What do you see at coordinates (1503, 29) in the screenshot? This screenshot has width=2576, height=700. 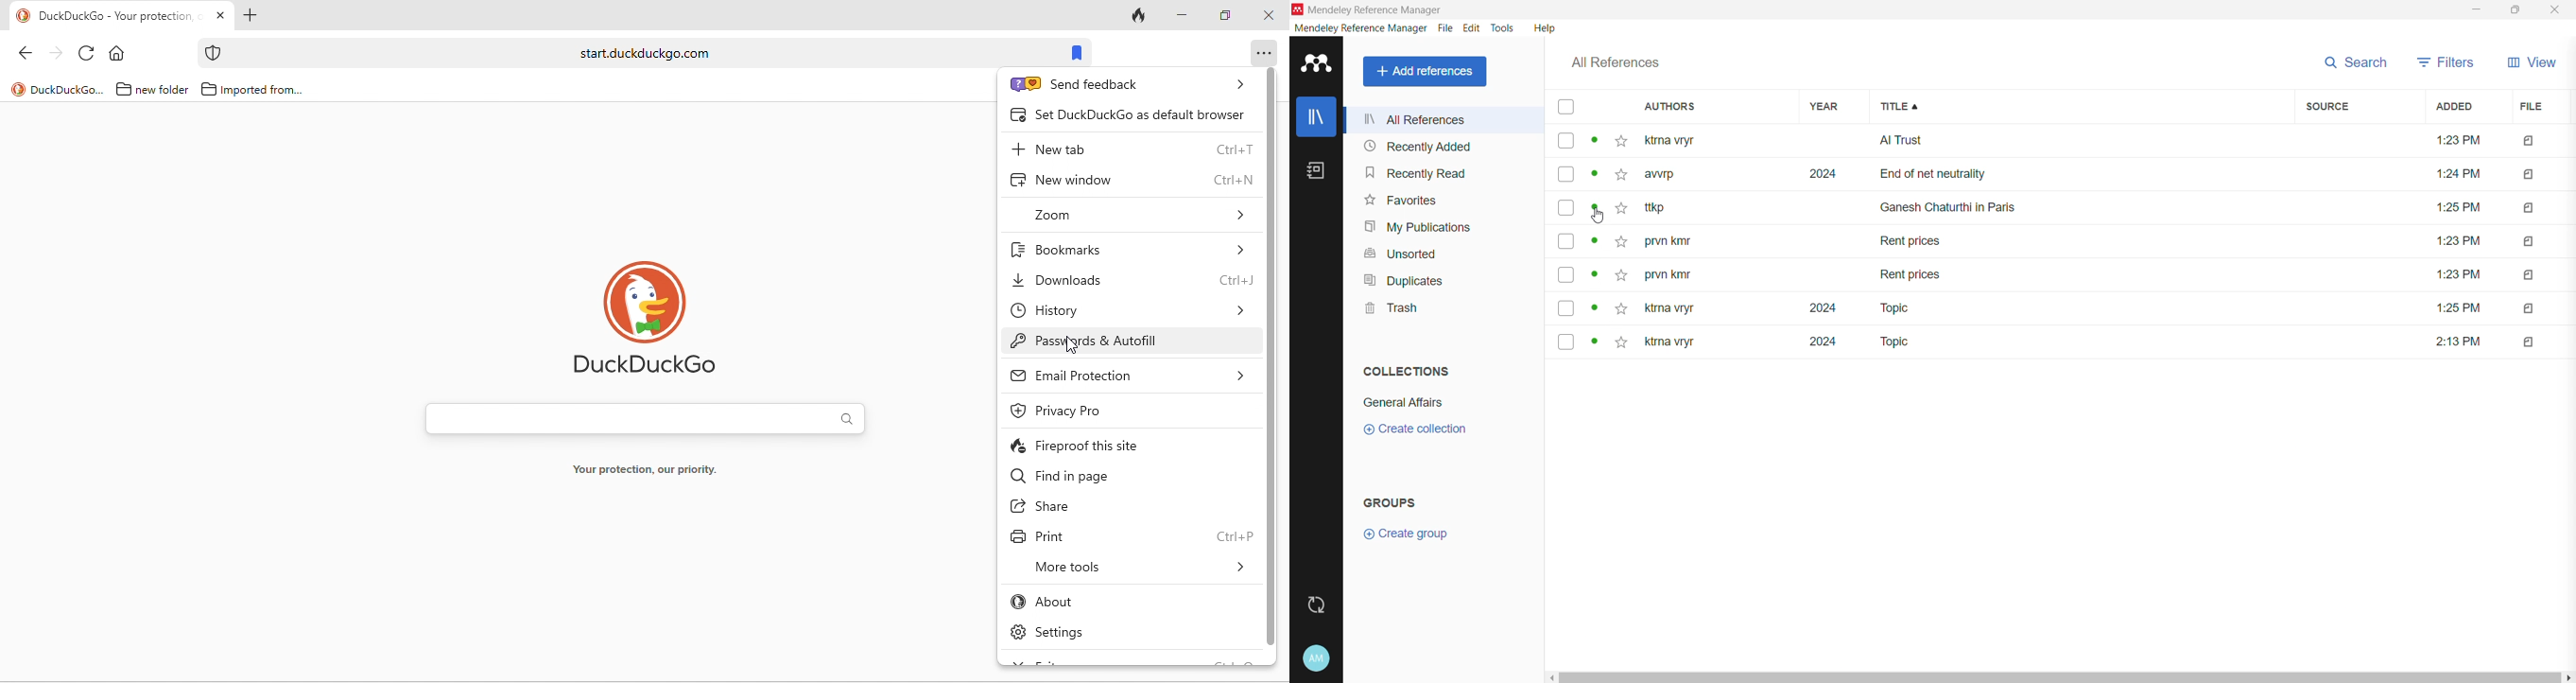 I see `Tools` at bounding box center [1503, 29].